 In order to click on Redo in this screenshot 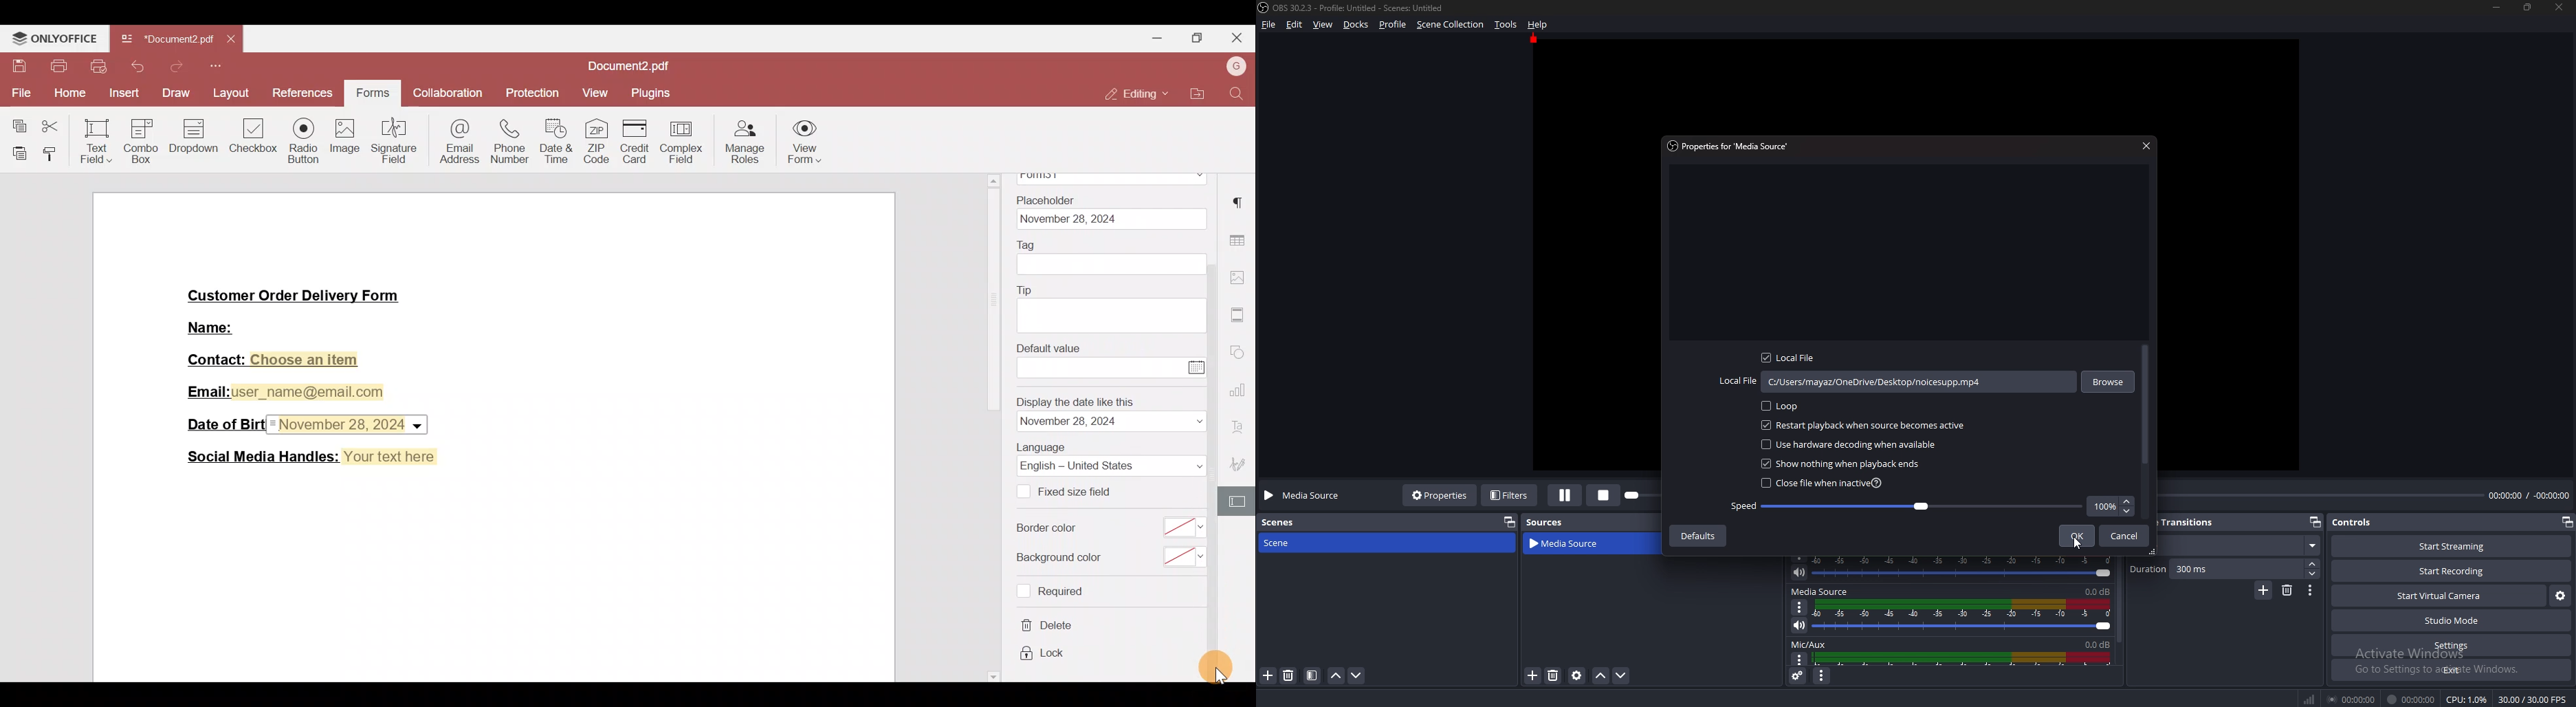, I will do `click(172, 70)`.